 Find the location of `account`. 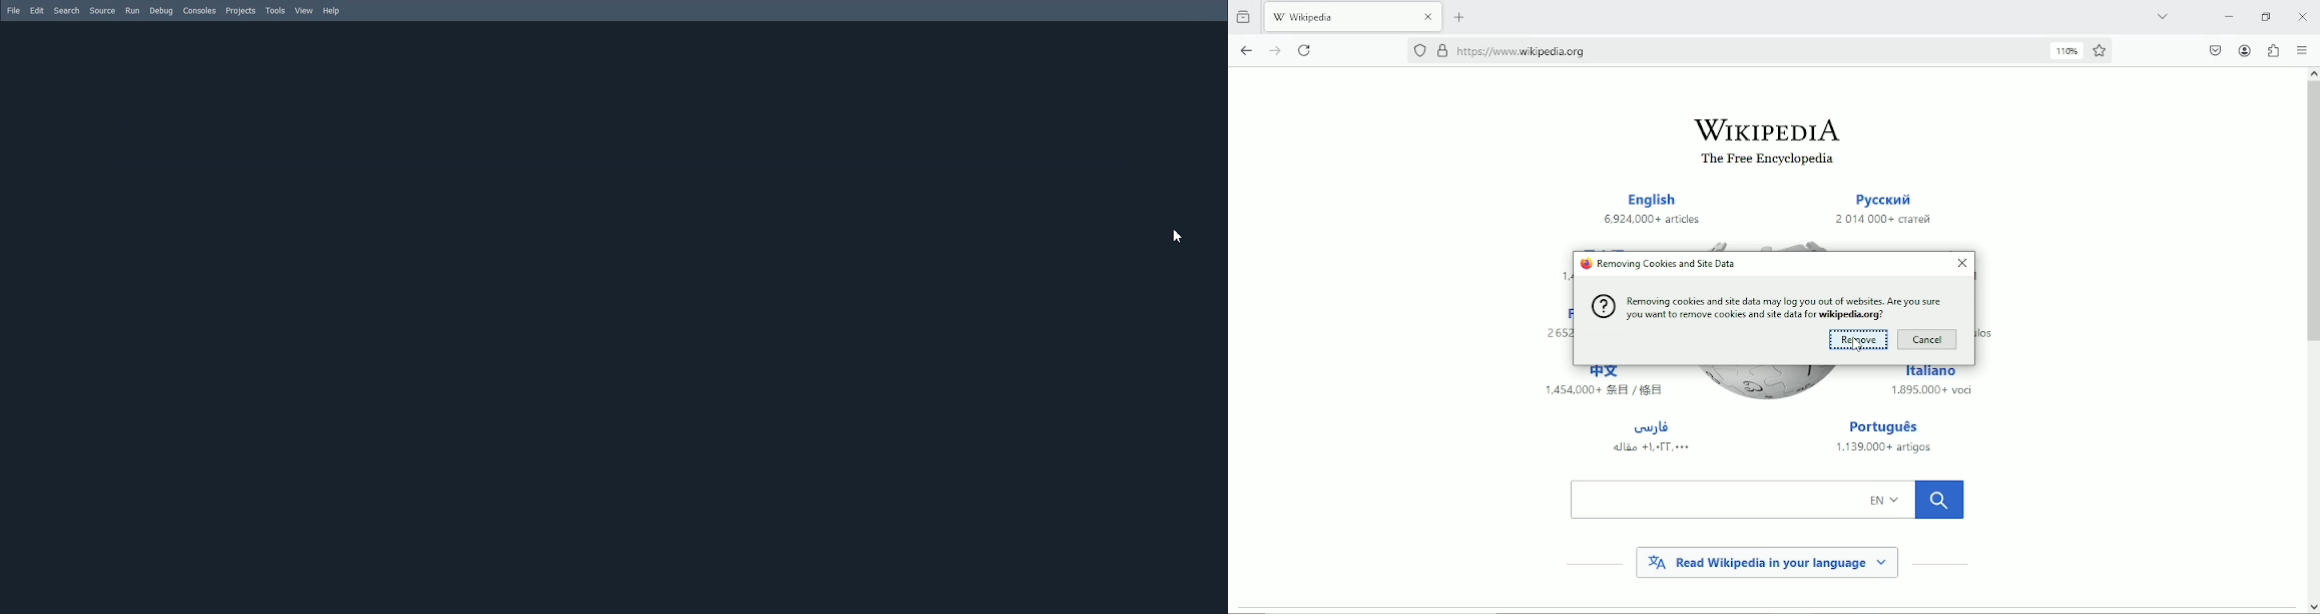

account is located at coordinates (2244, 50).